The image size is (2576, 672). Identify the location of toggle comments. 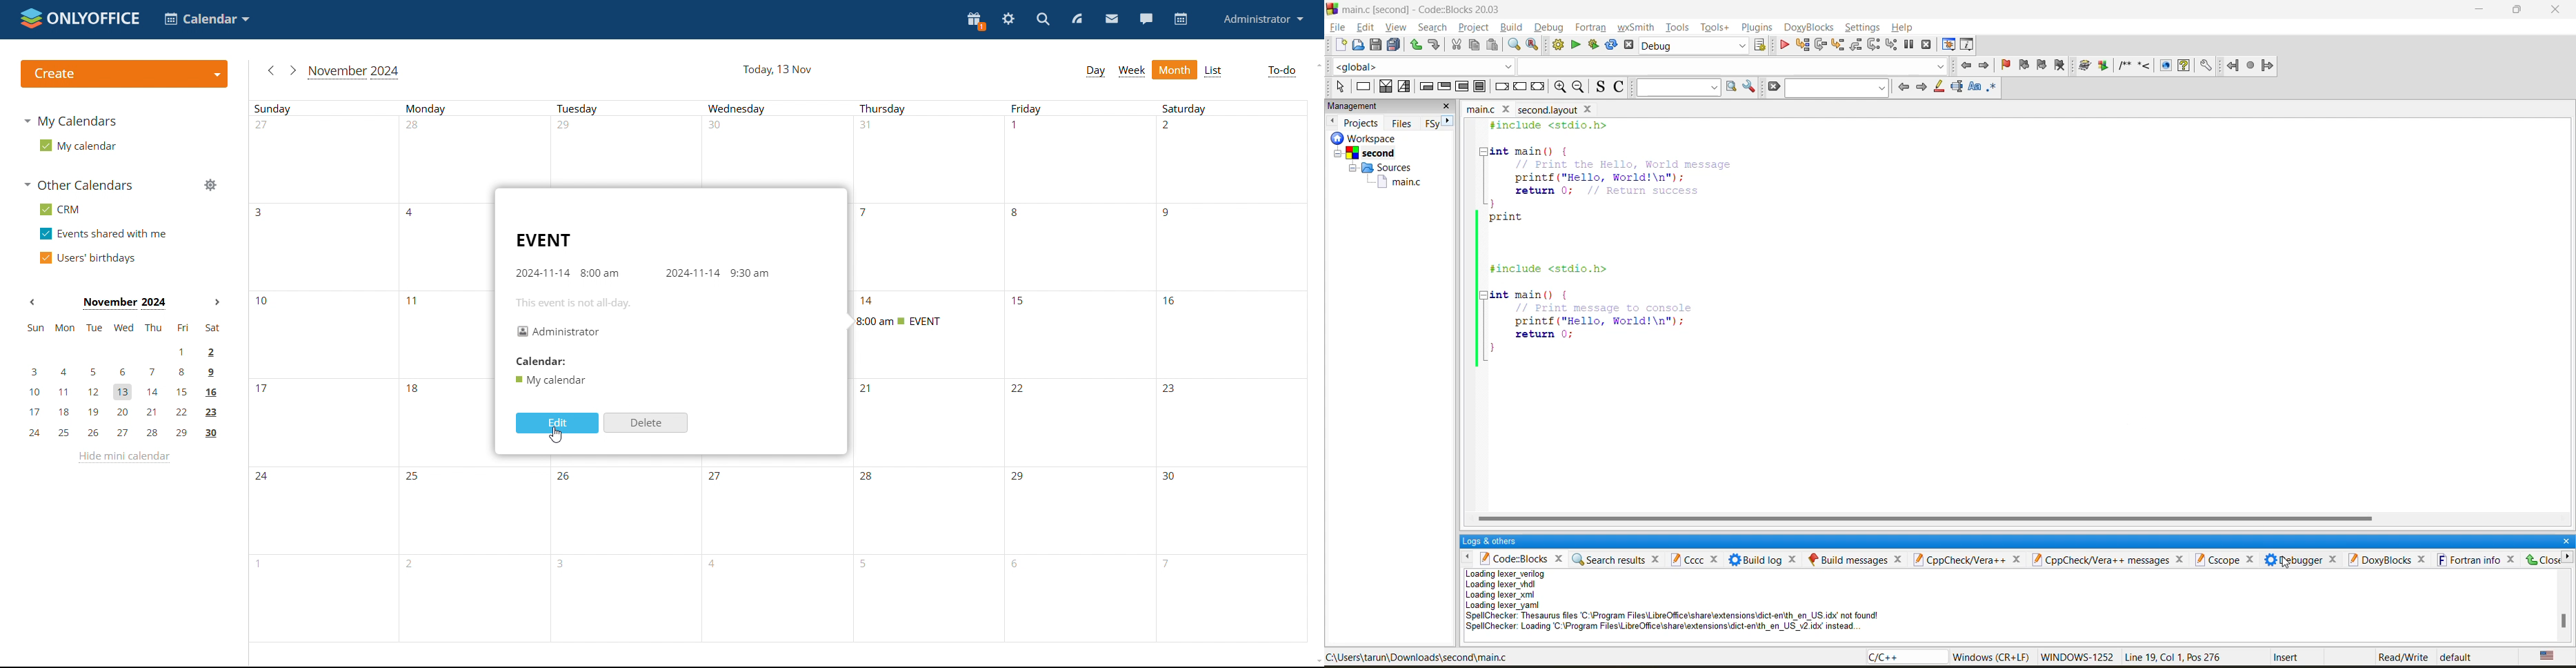
(1620, 88).